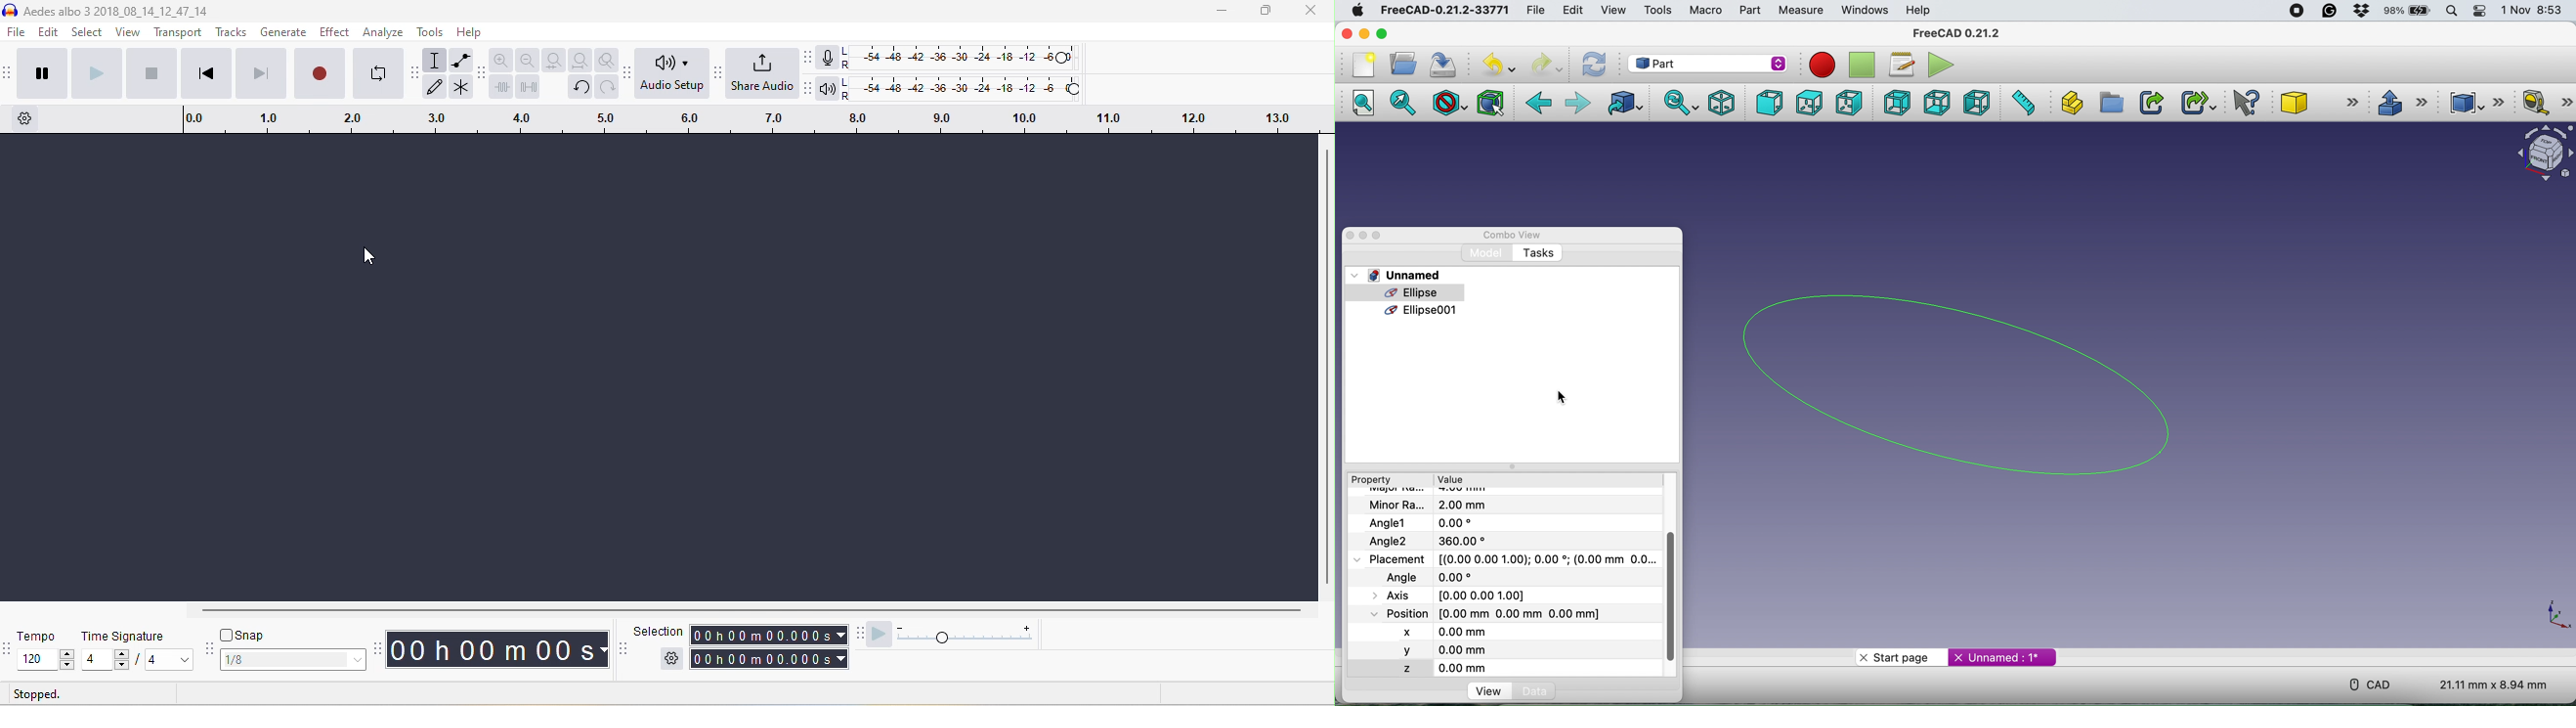 The width and height of the screenshot is (2576, 728). I want to click on create group, so click(2112, 105).